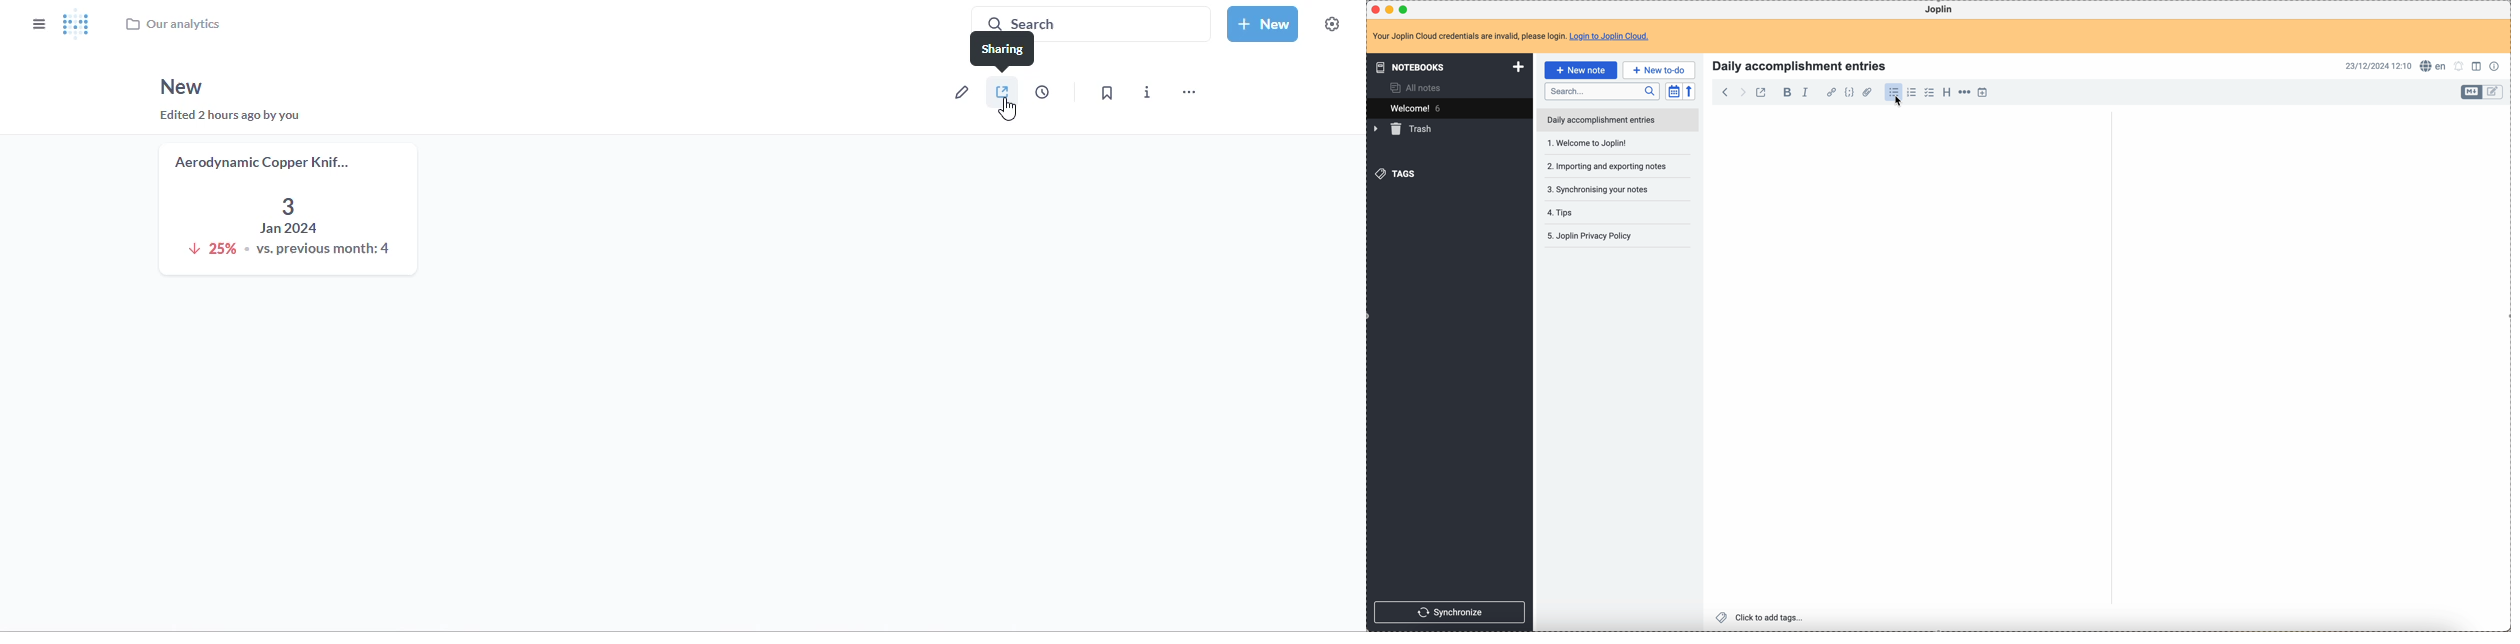 The height and width of the screenshot is (644, 2520). Describe the element at coordinates (1377, 10) in the screenshot. I see `close Joplin` at that location.